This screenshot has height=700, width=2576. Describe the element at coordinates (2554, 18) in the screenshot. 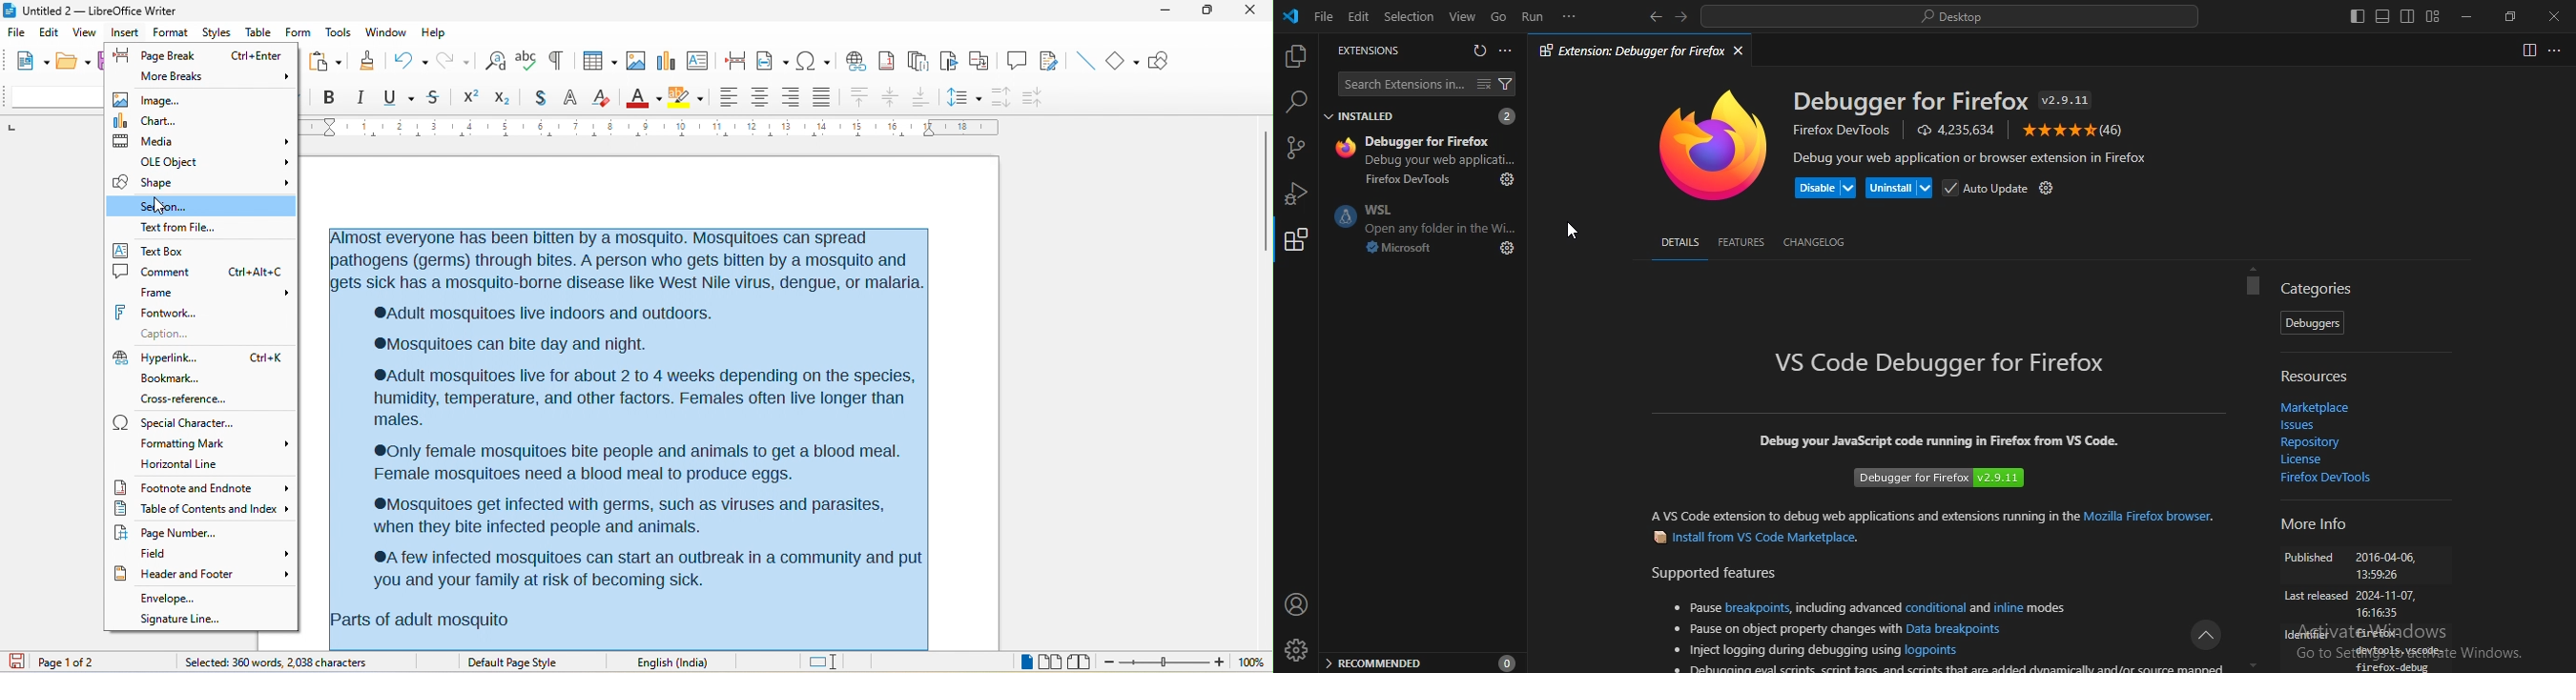

I see `close` at that location.